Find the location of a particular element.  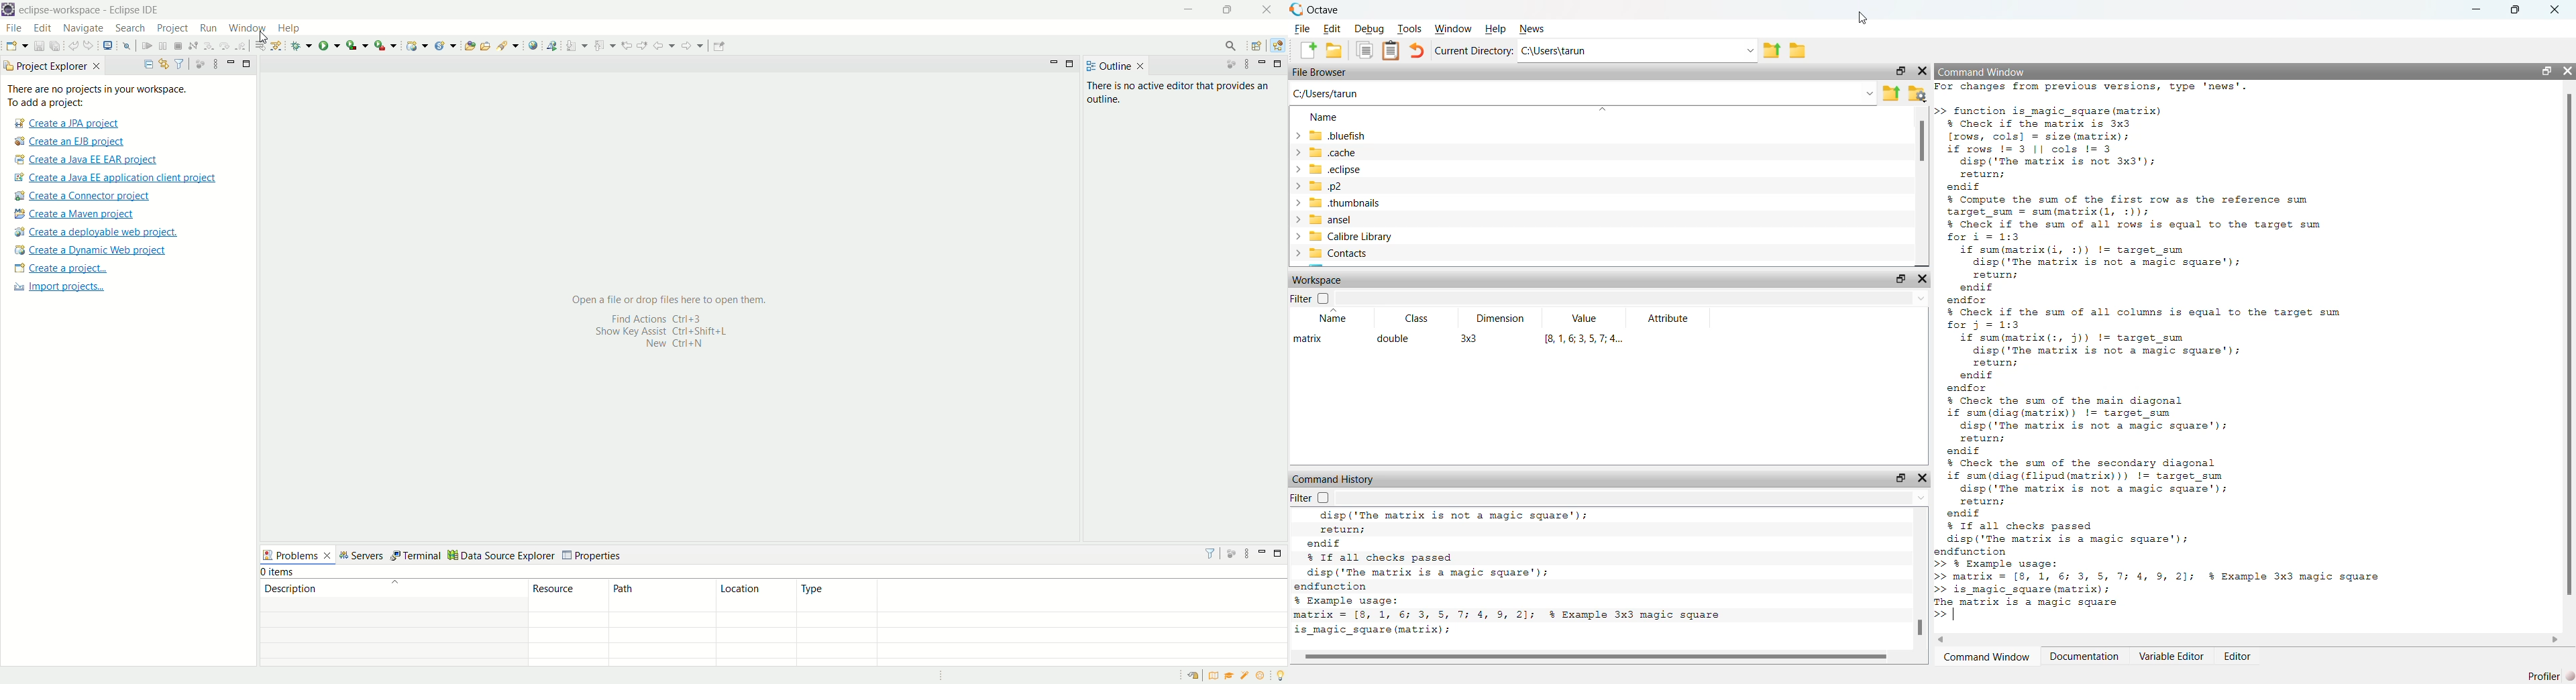

close is located at coordinates (1271, 10).